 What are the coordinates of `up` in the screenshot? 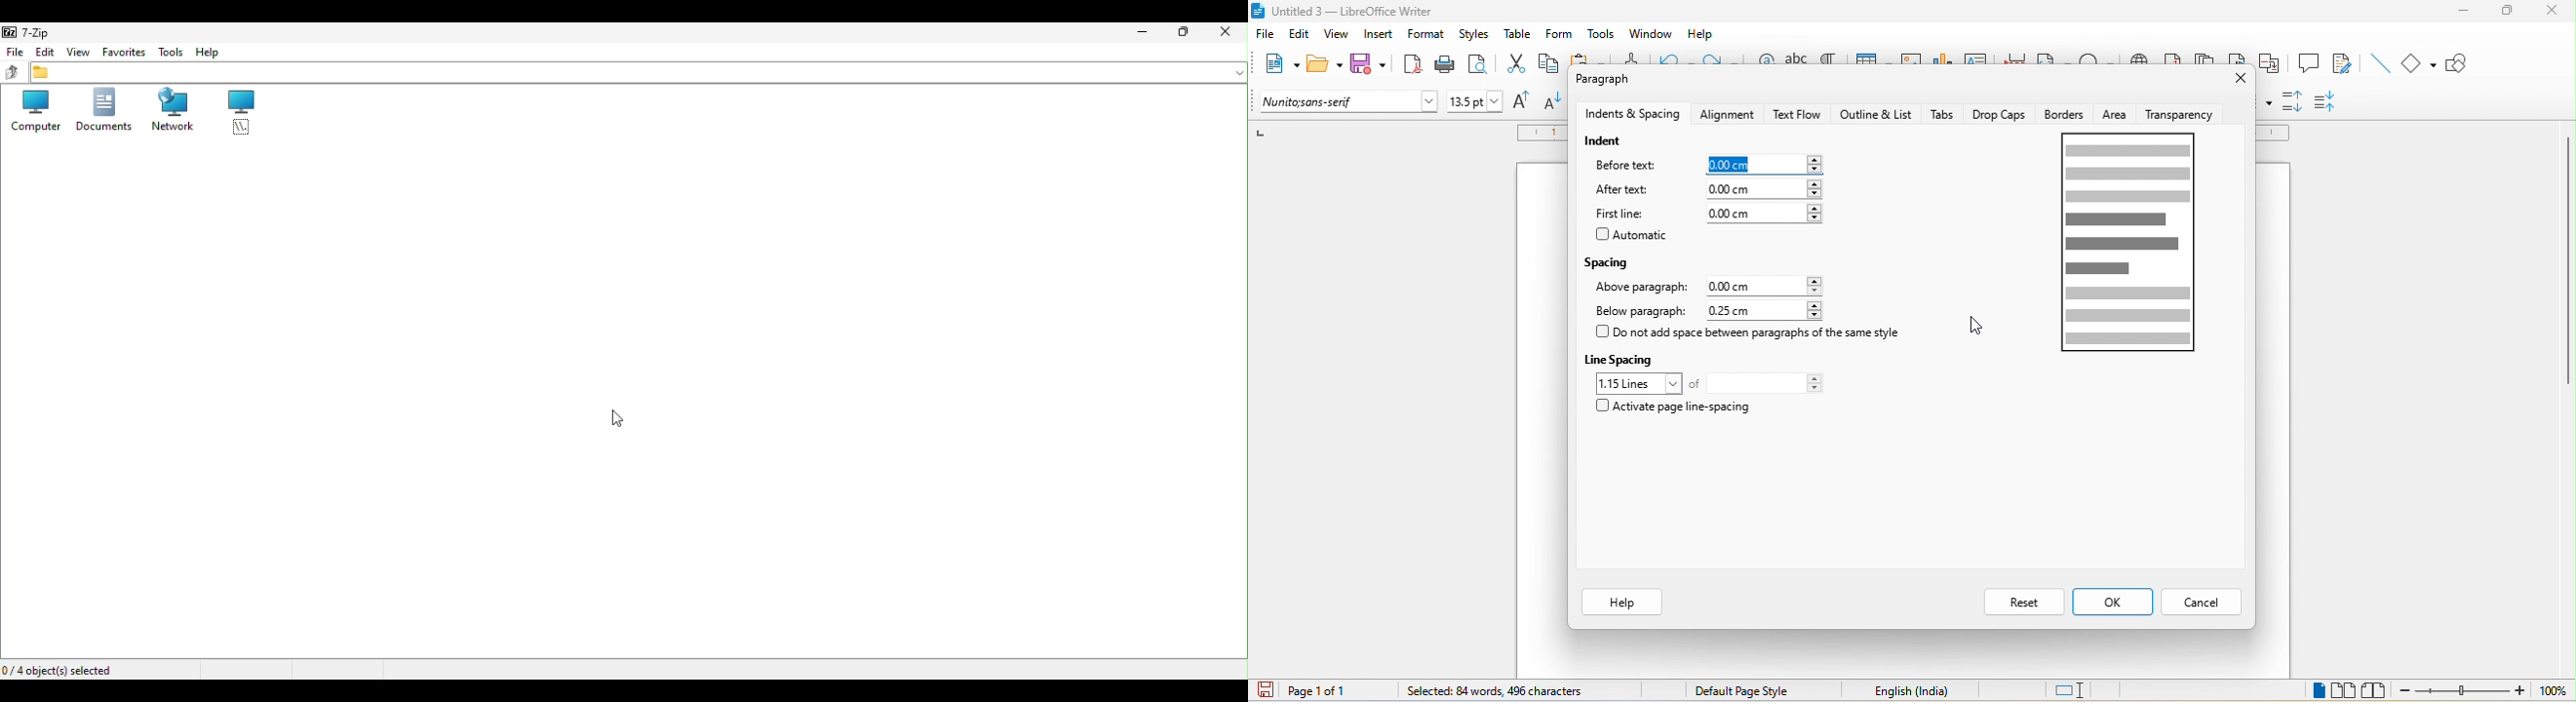 It's located at (12, 72).